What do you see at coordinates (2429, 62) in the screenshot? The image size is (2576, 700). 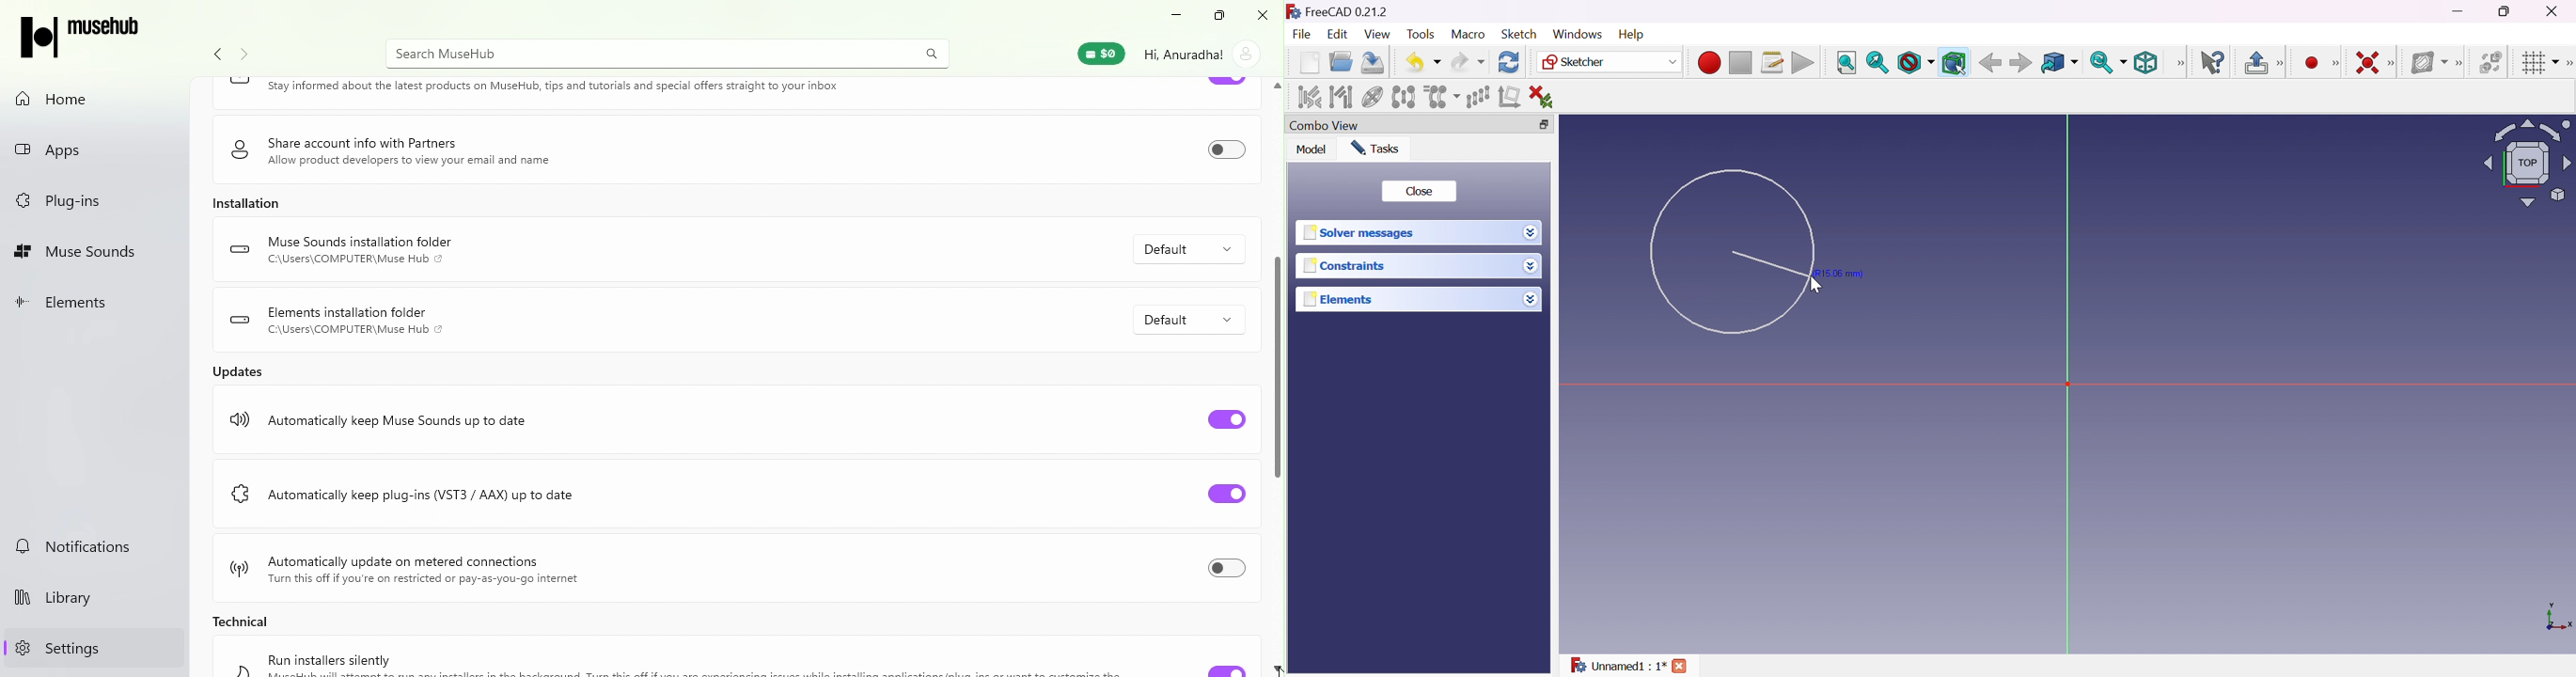 I see `Show/hide B-spline information layer` at bounding box center [2429, 62].